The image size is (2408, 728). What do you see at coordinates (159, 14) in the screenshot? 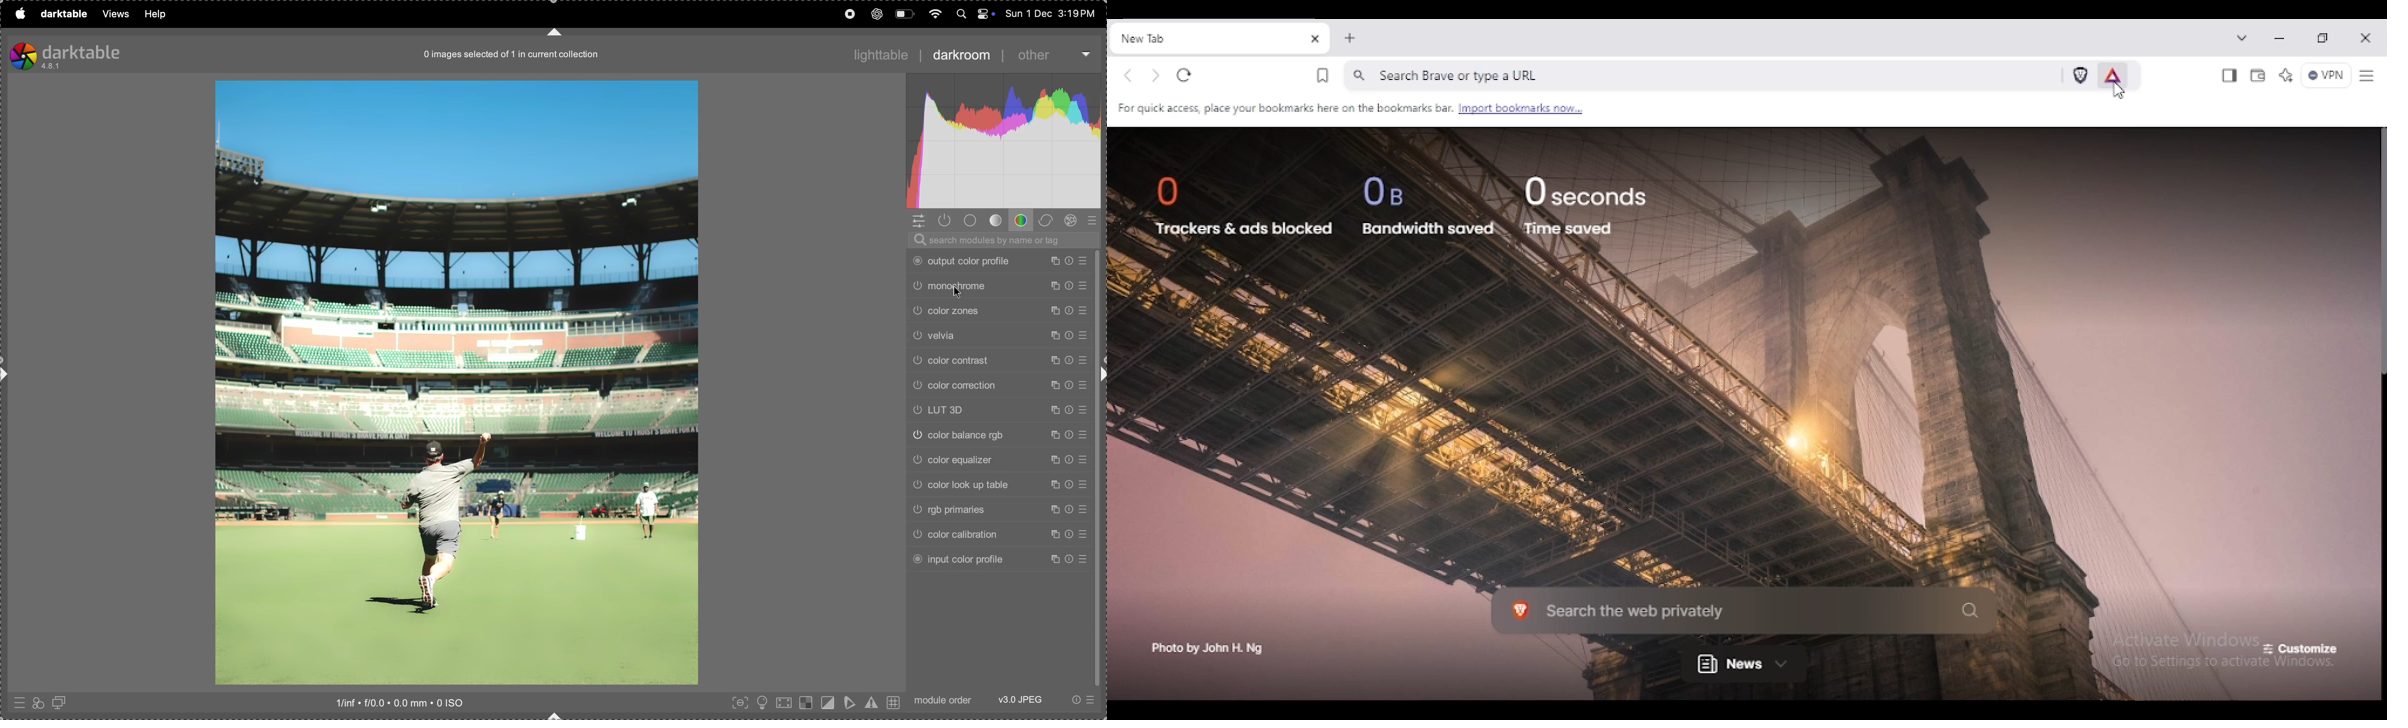
I see `help` at bounding box center [159, 14].